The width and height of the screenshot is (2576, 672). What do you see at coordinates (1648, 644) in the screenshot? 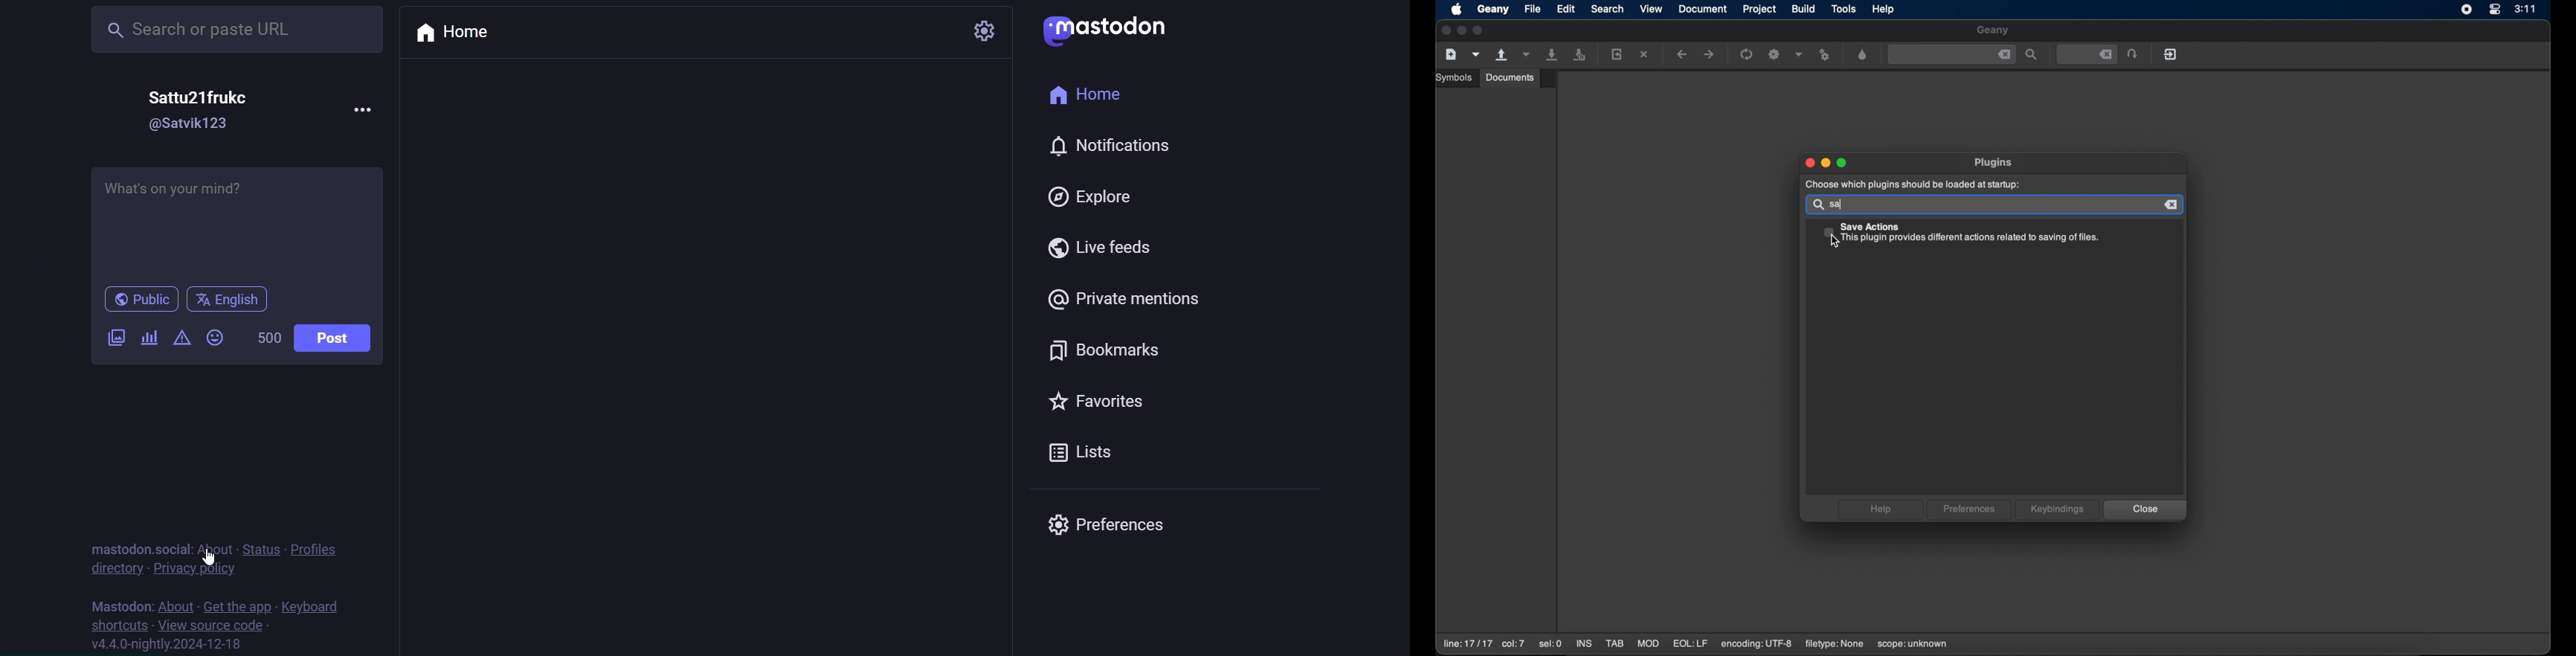
I see `MOD` at bounding box center [1648, 644].